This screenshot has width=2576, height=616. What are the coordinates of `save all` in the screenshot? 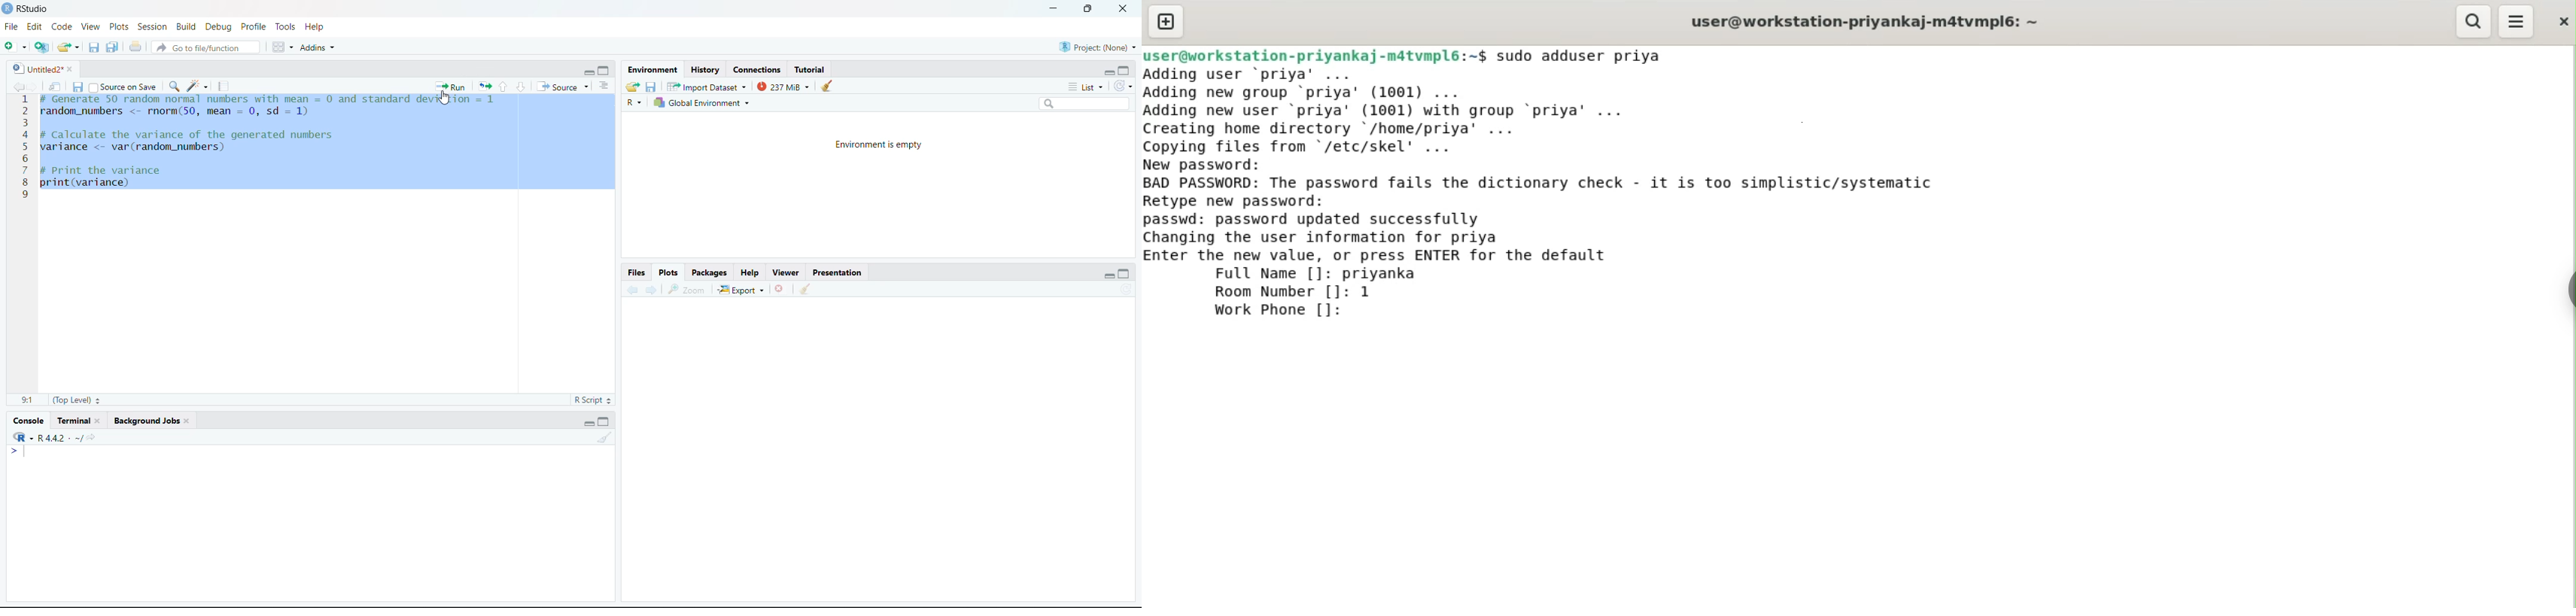 It's located at (112, 47).